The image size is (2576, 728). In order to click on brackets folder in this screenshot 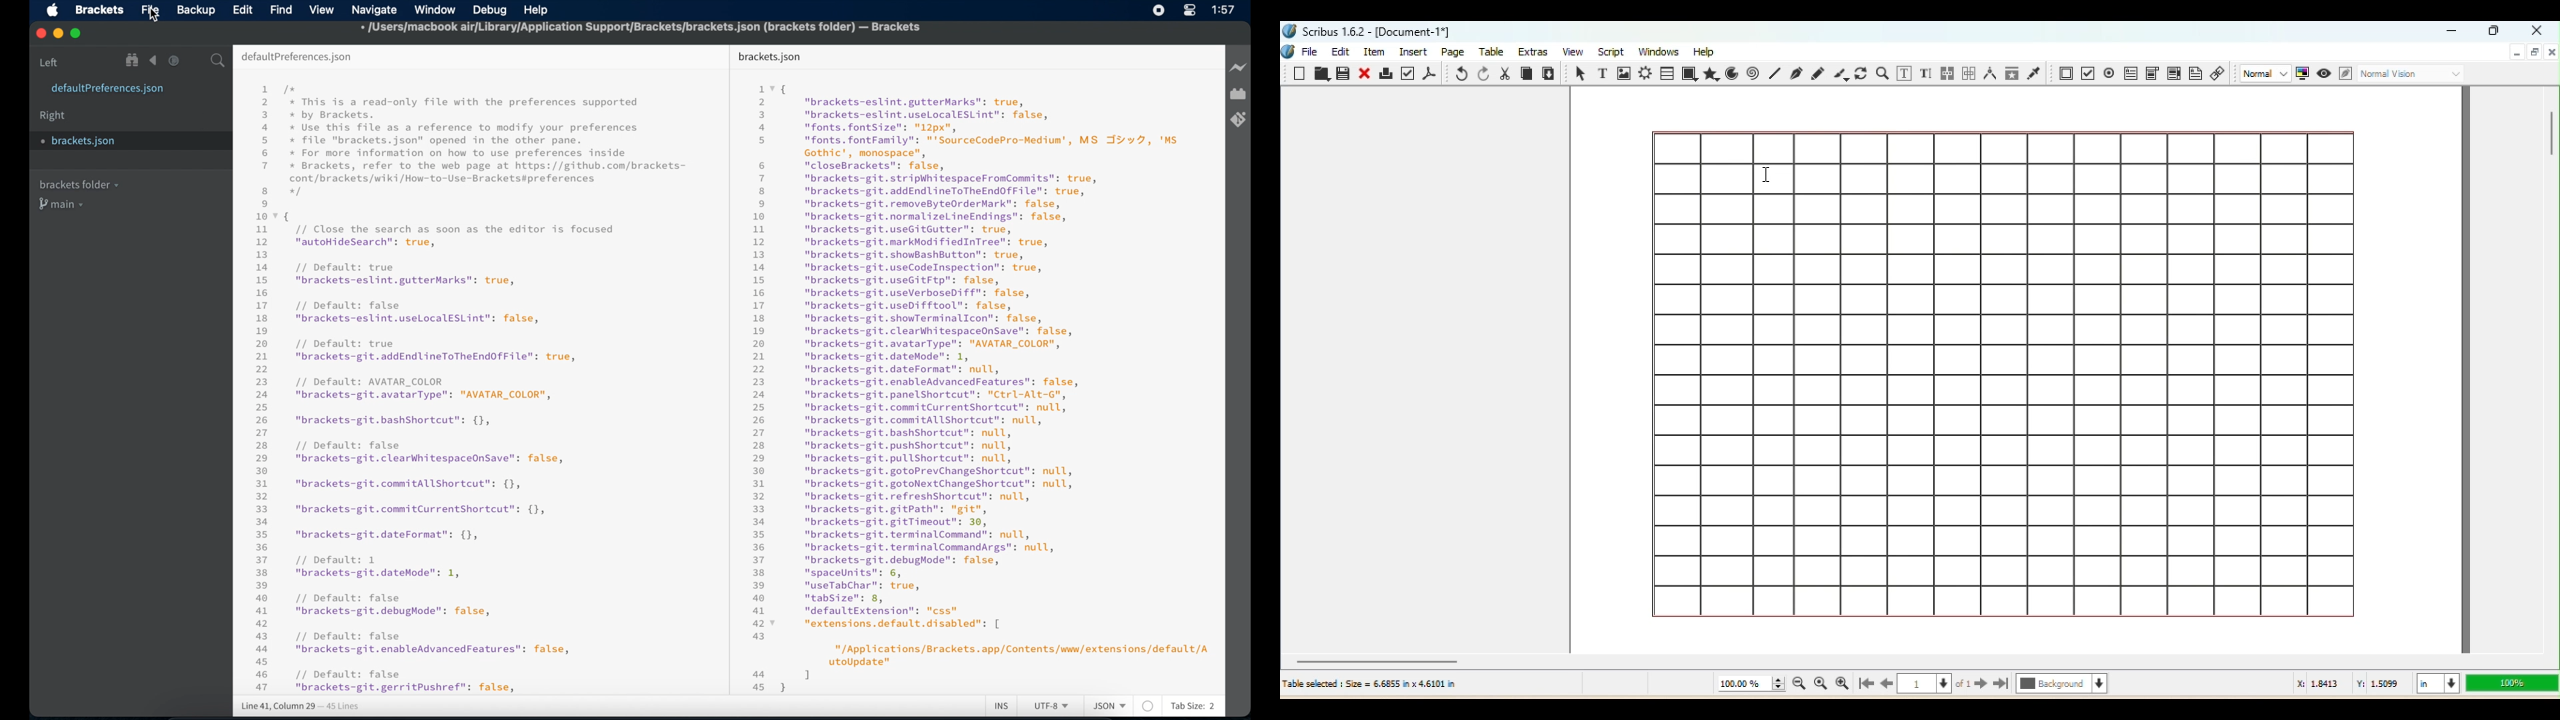, I will do `click(79, 184)`.